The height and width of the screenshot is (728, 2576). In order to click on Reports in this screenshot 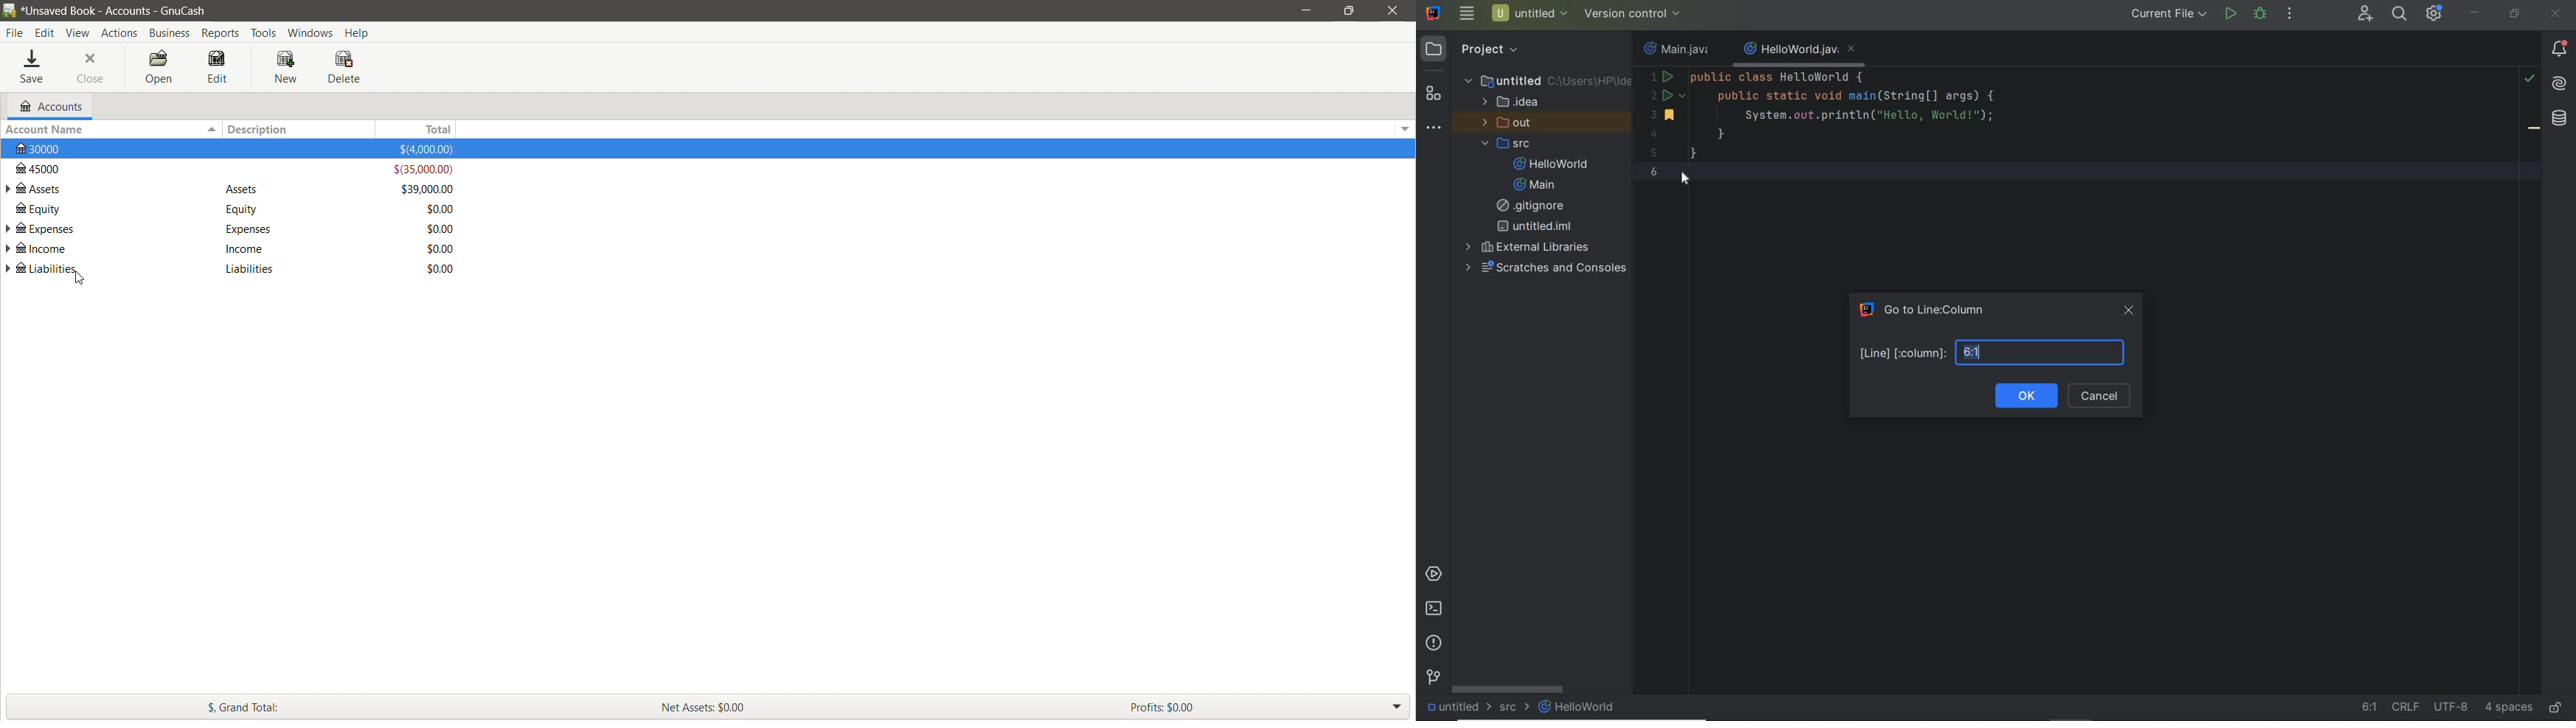, I will do `click(222, 33)`.